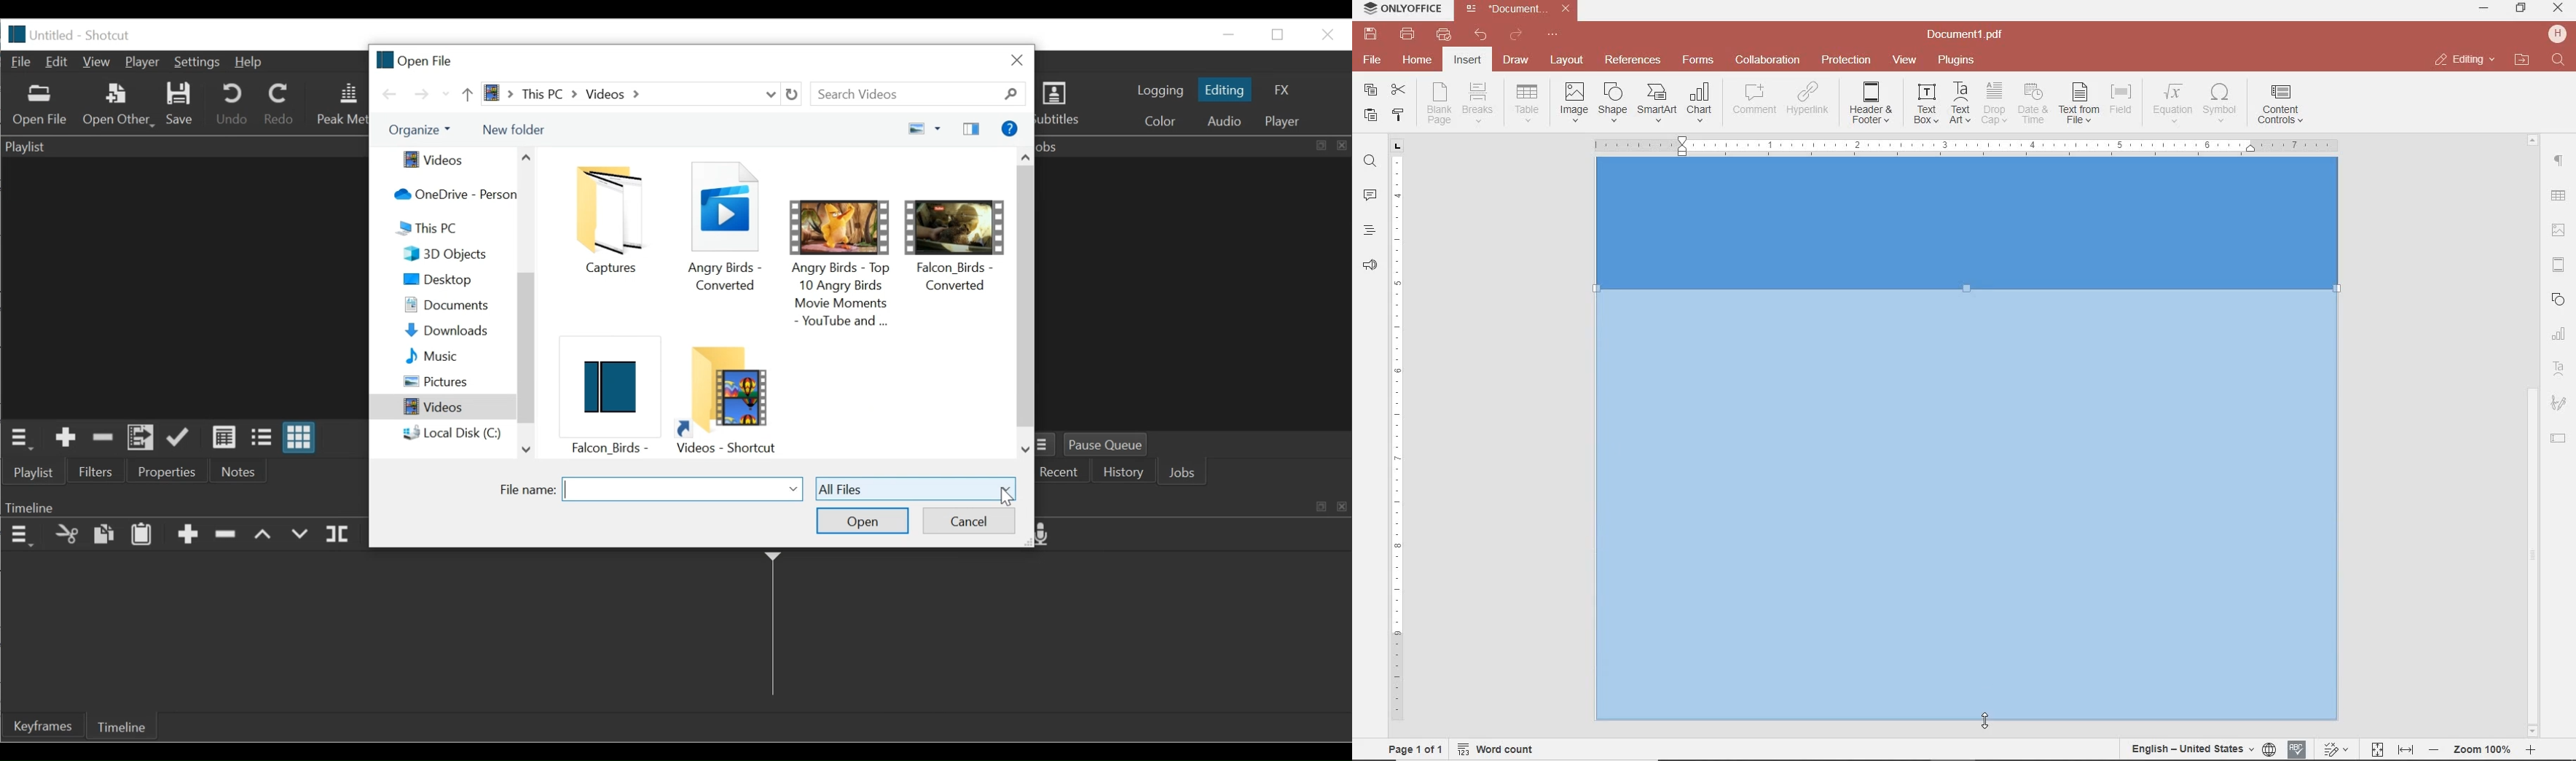 The image size is (2576, 784). What do you see at coordinates (238, 471) in the screenshot?
I see `Notes` at bounding box center [238, 471].